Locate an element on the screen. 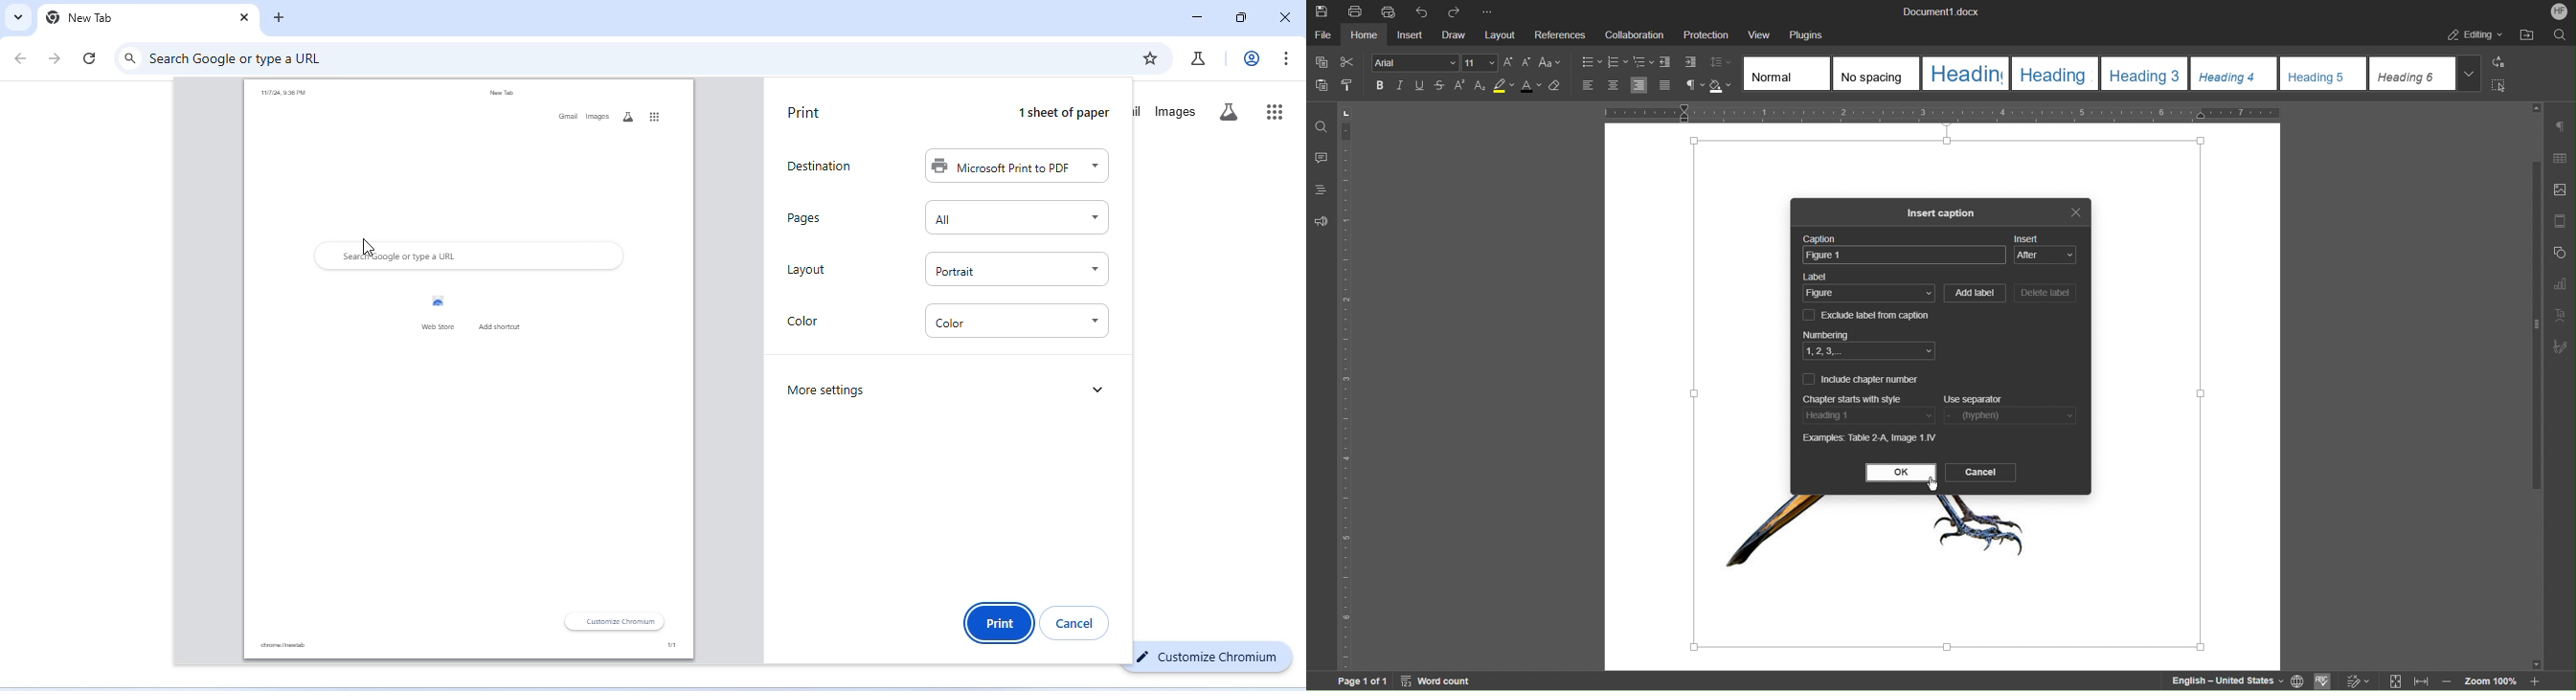 The width and height of the screenshot is (2576, 700). pages is located at coordinates (810, 217).